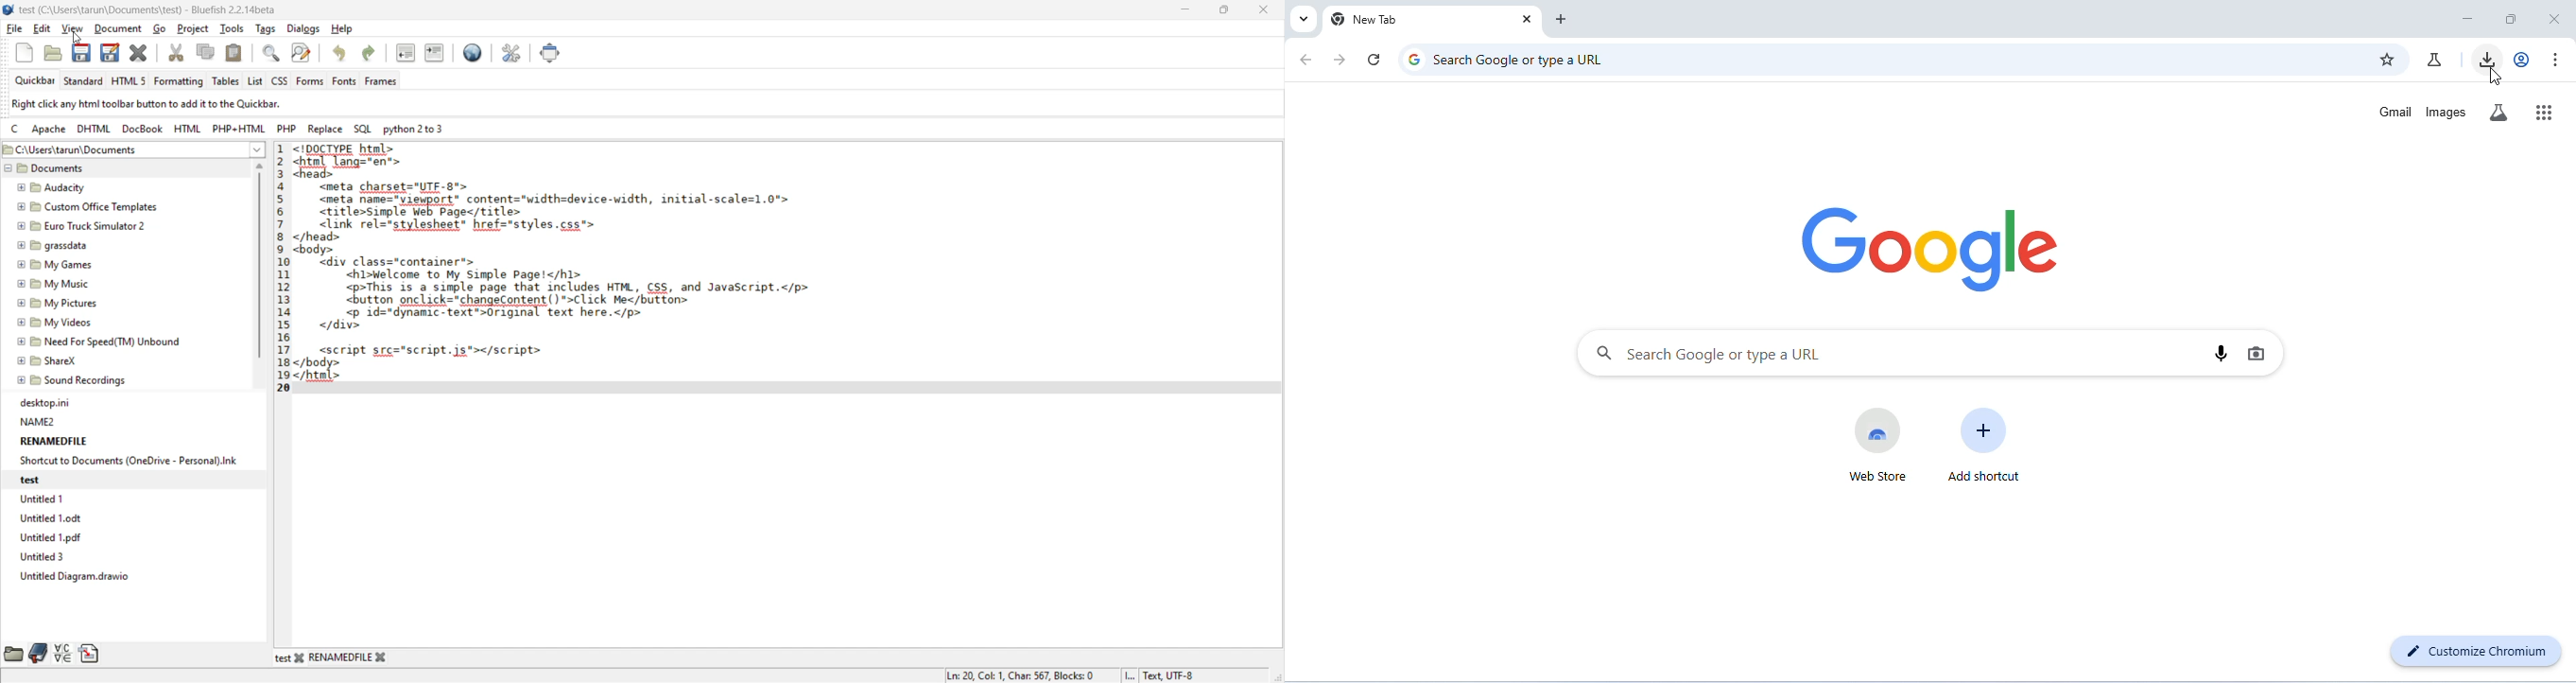 Image resolution: width=2576 pixels, height=700 pixels. What do you see at coordinates (268, 29) in the screenshot?
I see `tags` at bounding box center [268, 29].